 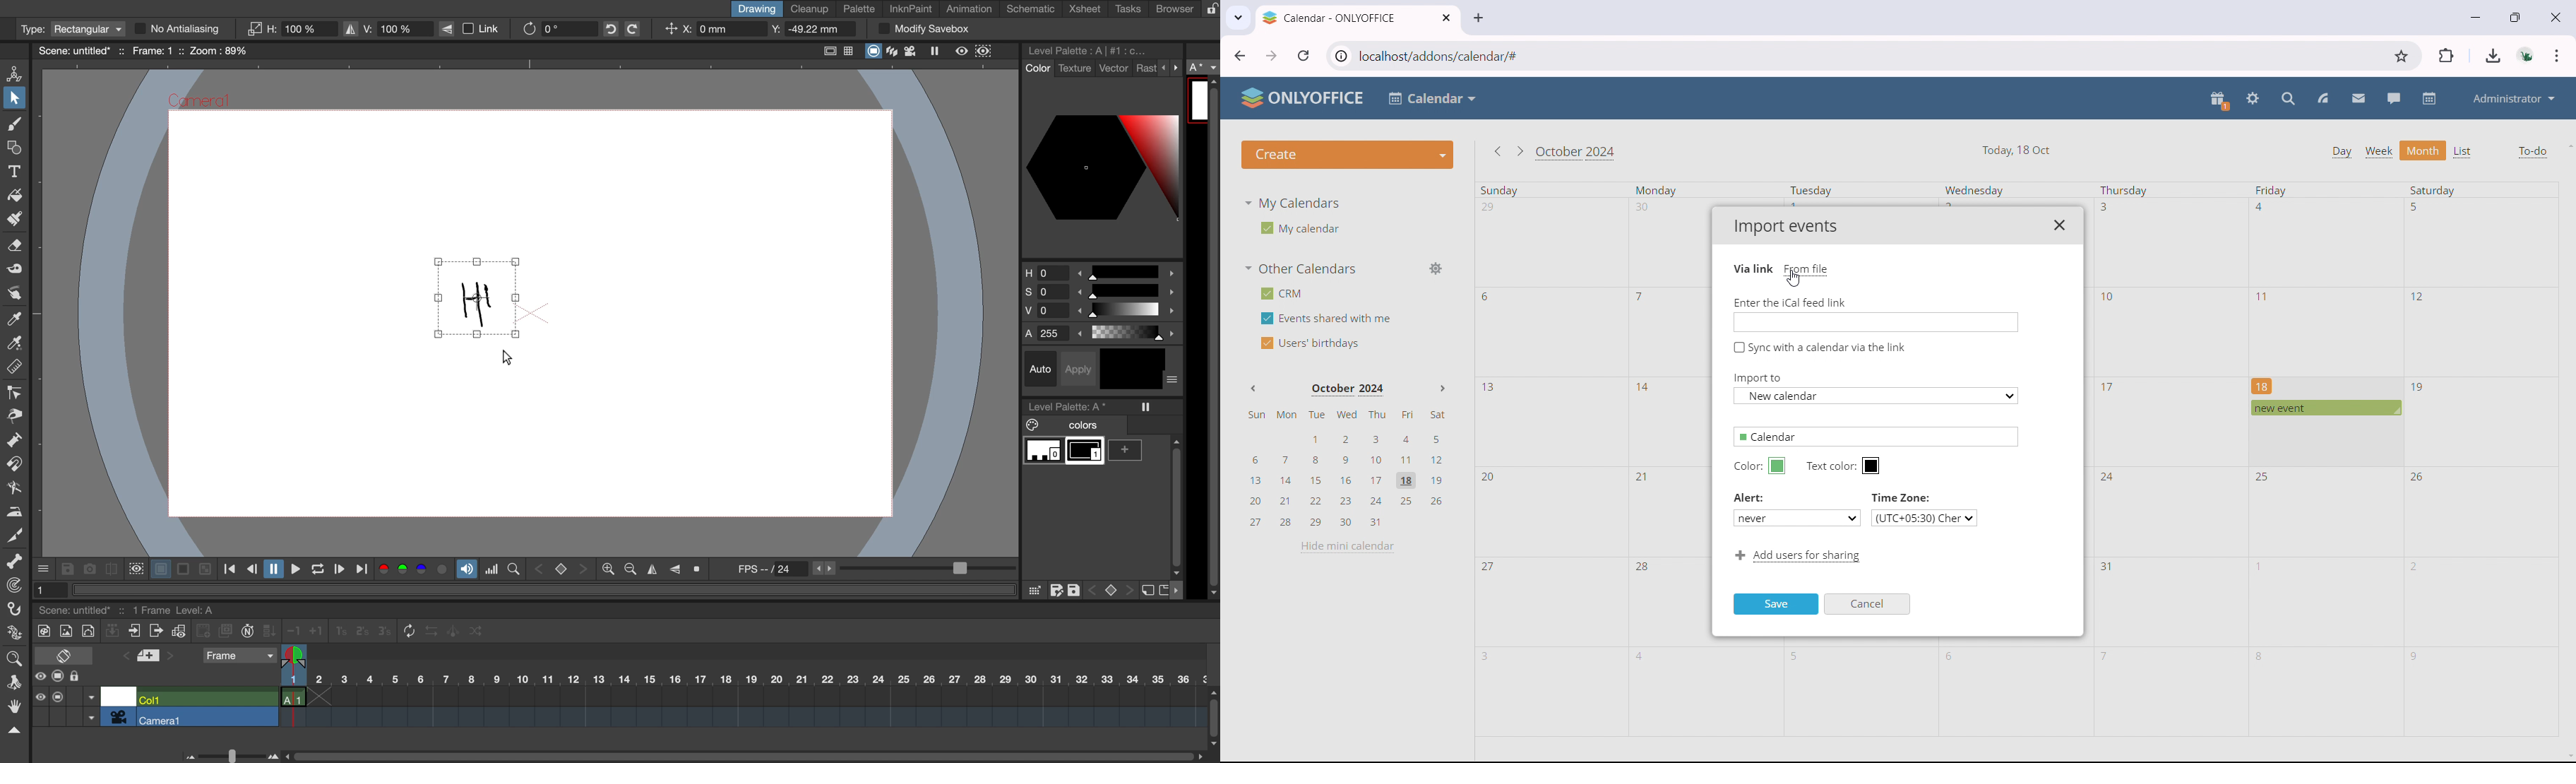 What do you see at coordinates (1868, 603) in the screenshot?
I see `Cancel` at bounding box center [1868, 603].